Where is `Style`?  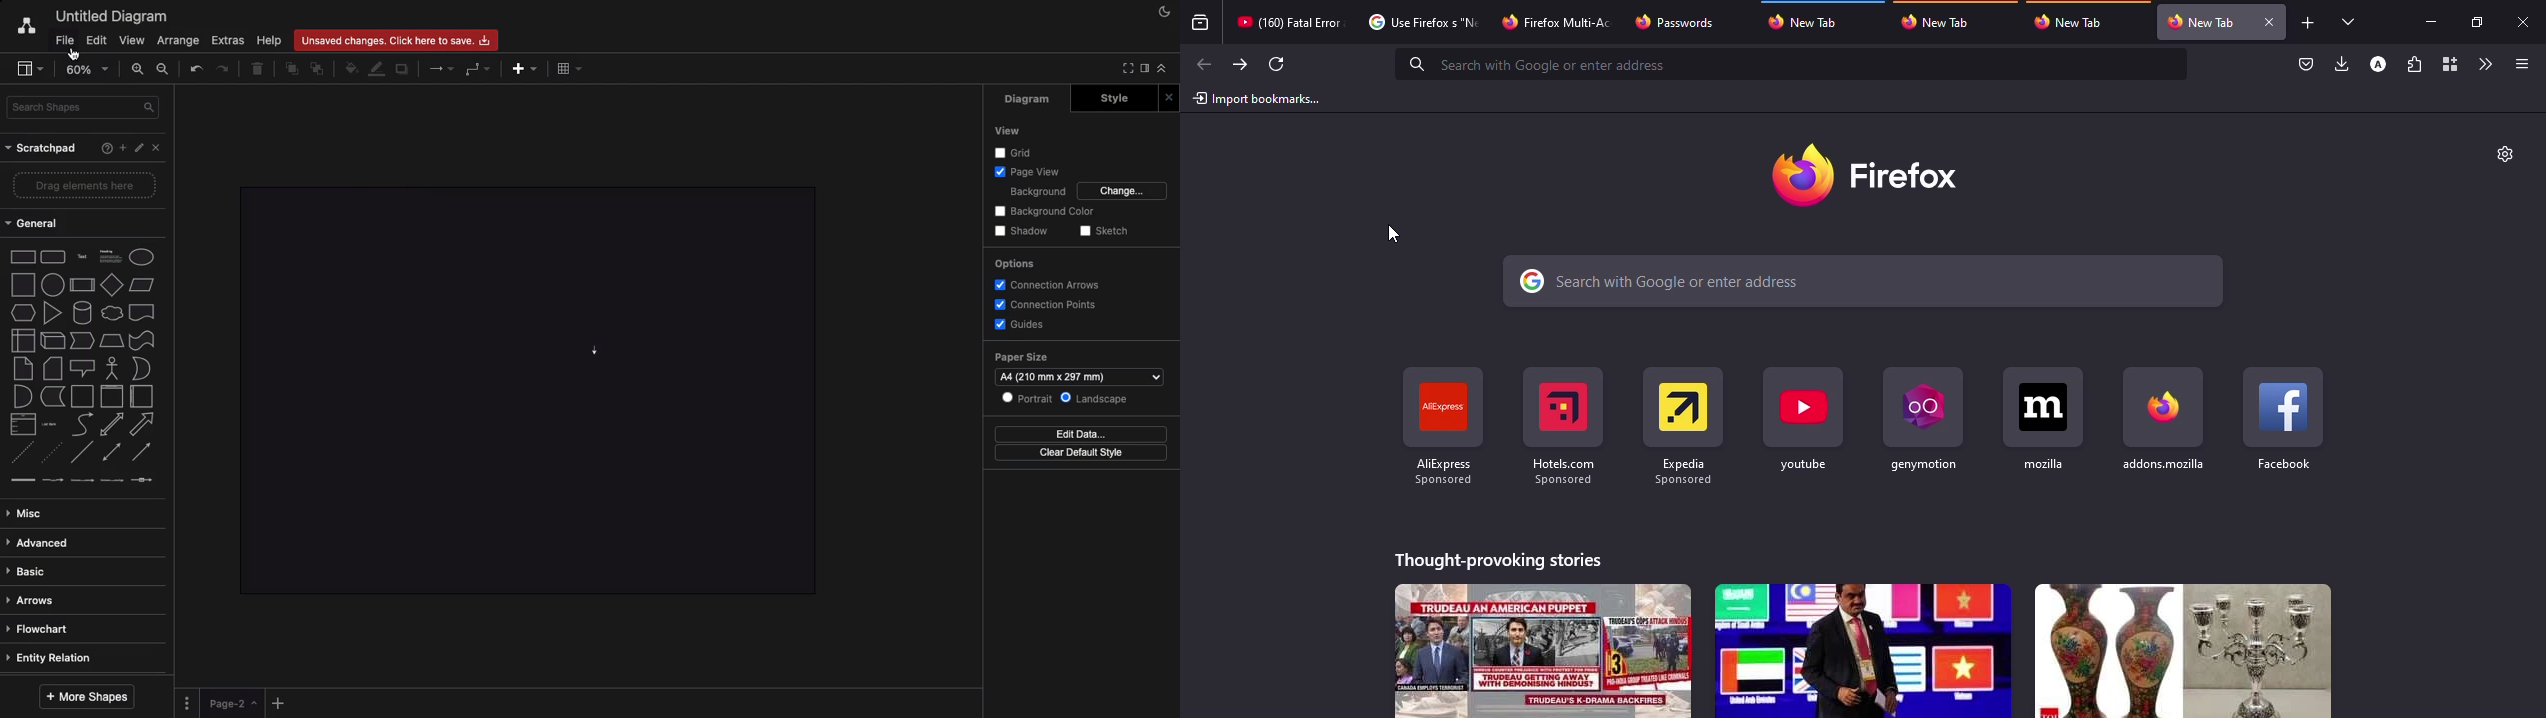
Style is located at coordinates (1114, 98).